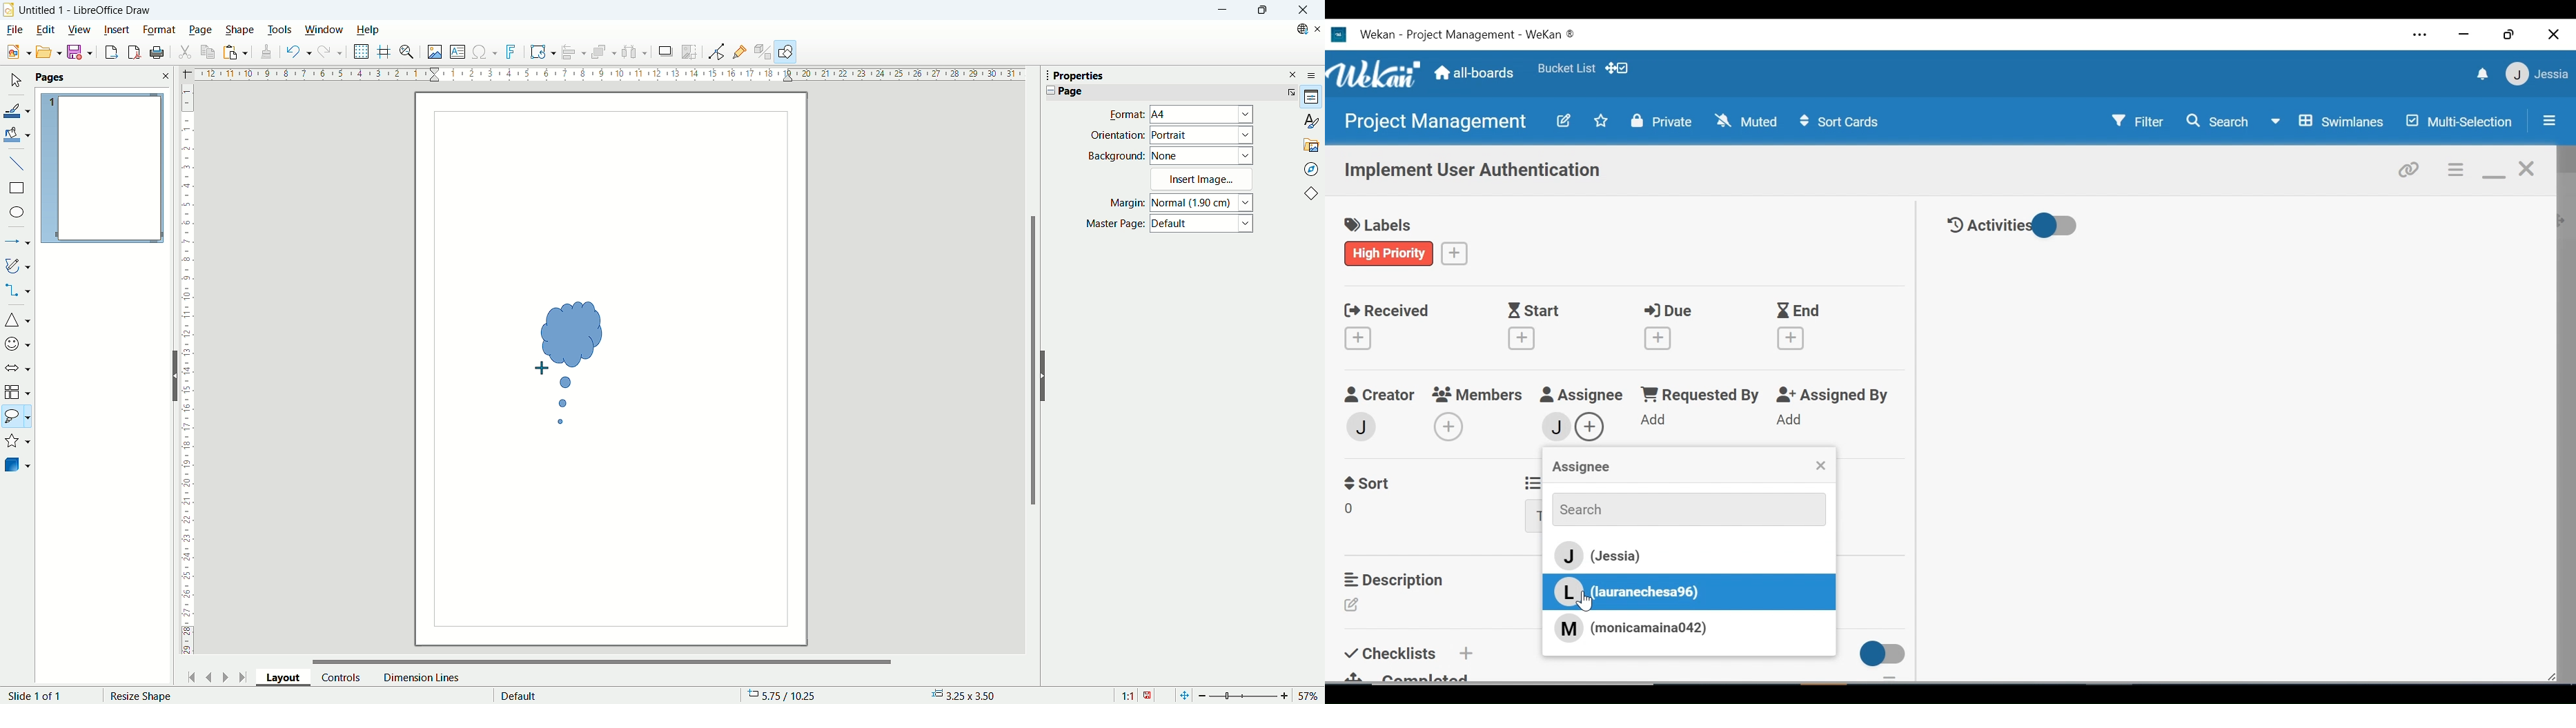 This screenshot has width=2576, height=728. What do you see at coordinates (157, 52) in the screenshot?
I see `print` at bounding box center [157, 52].